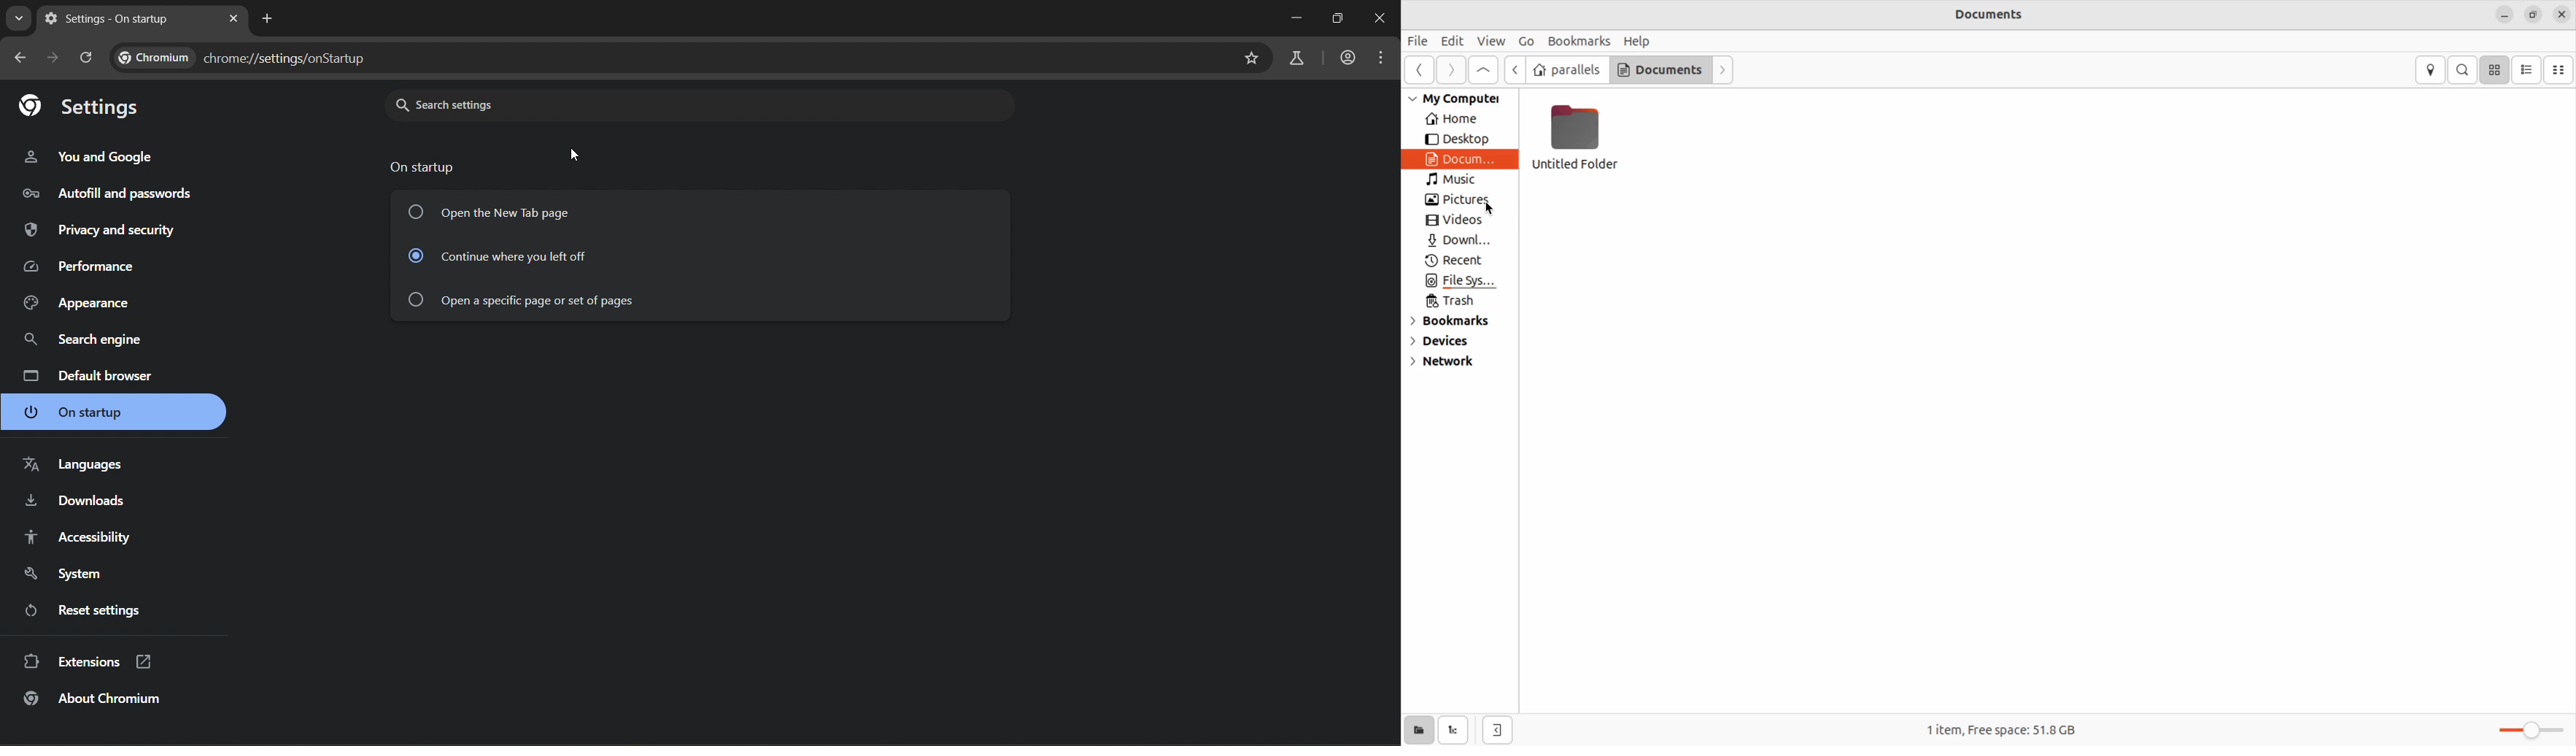 Image resolution: width=2576 pixels, height=756 pixels. What do you see at coordinates (1377, 56) in the screenshot?
I see `menu` at bounding box center [1377, 56].